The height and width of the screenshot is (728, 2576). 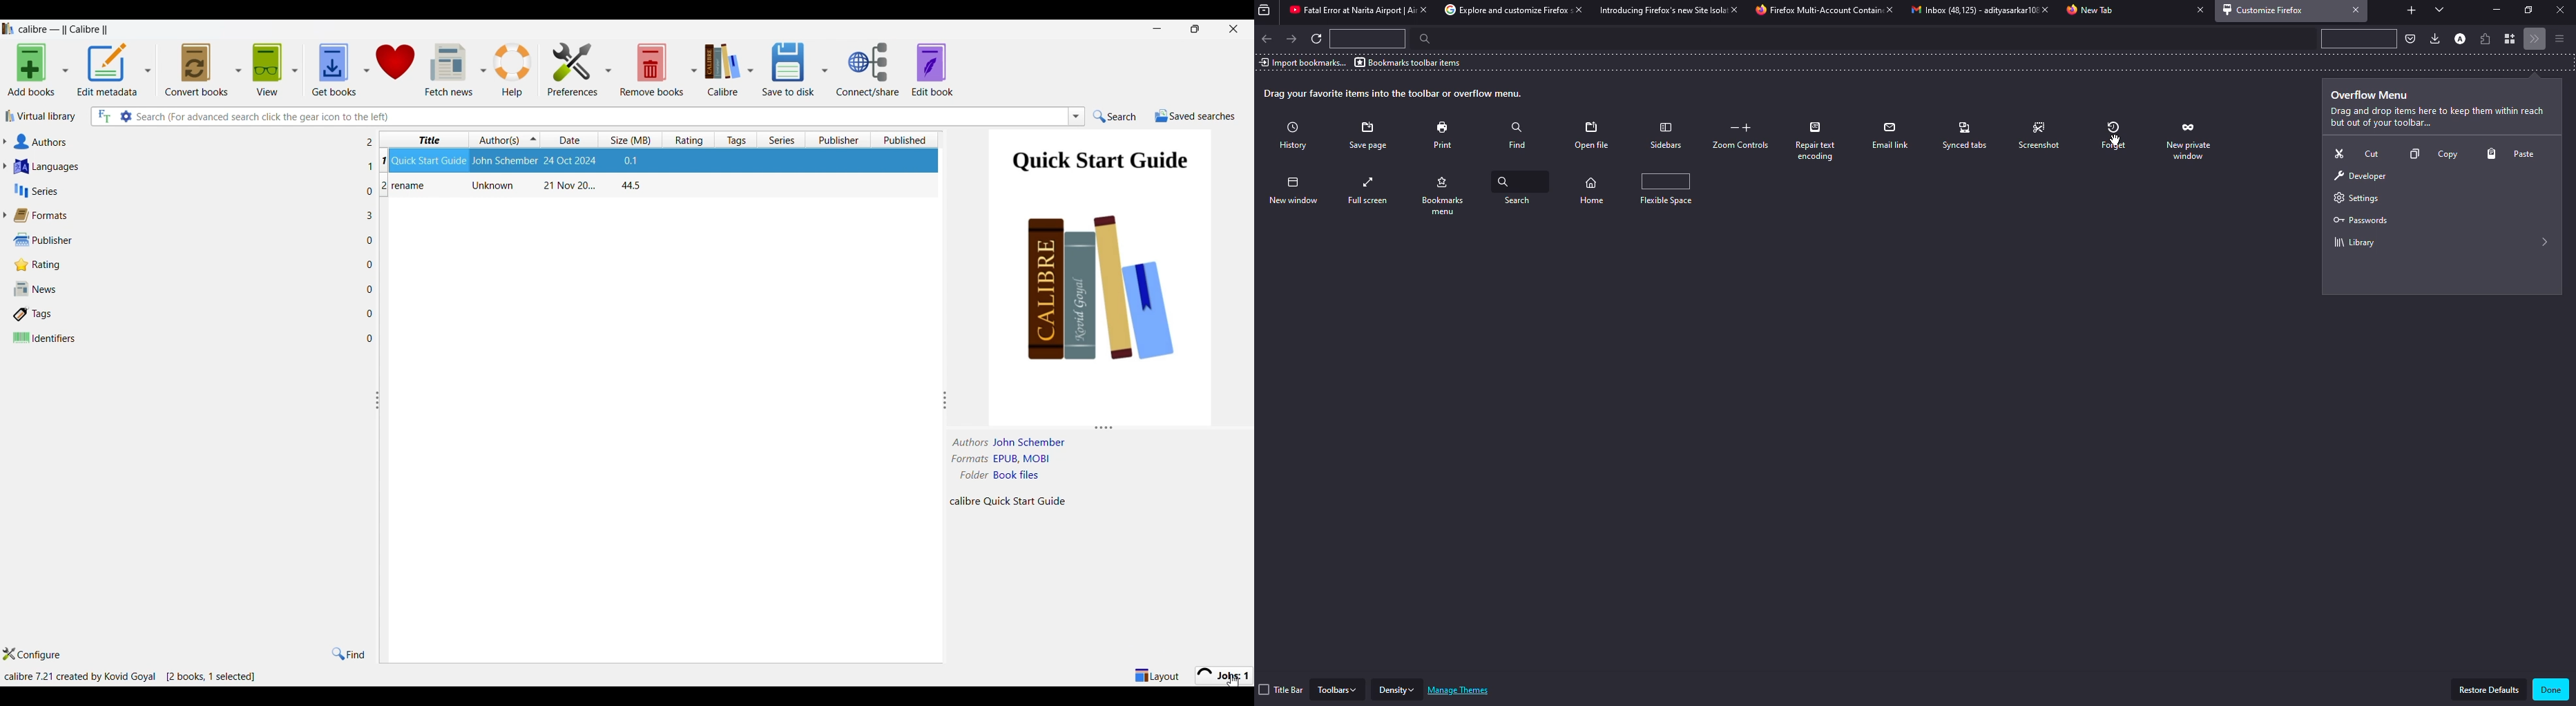 What do you see at coordinates (1293, 38) in the screenshot?
I see `forward` at bounding box center [1293, 38].